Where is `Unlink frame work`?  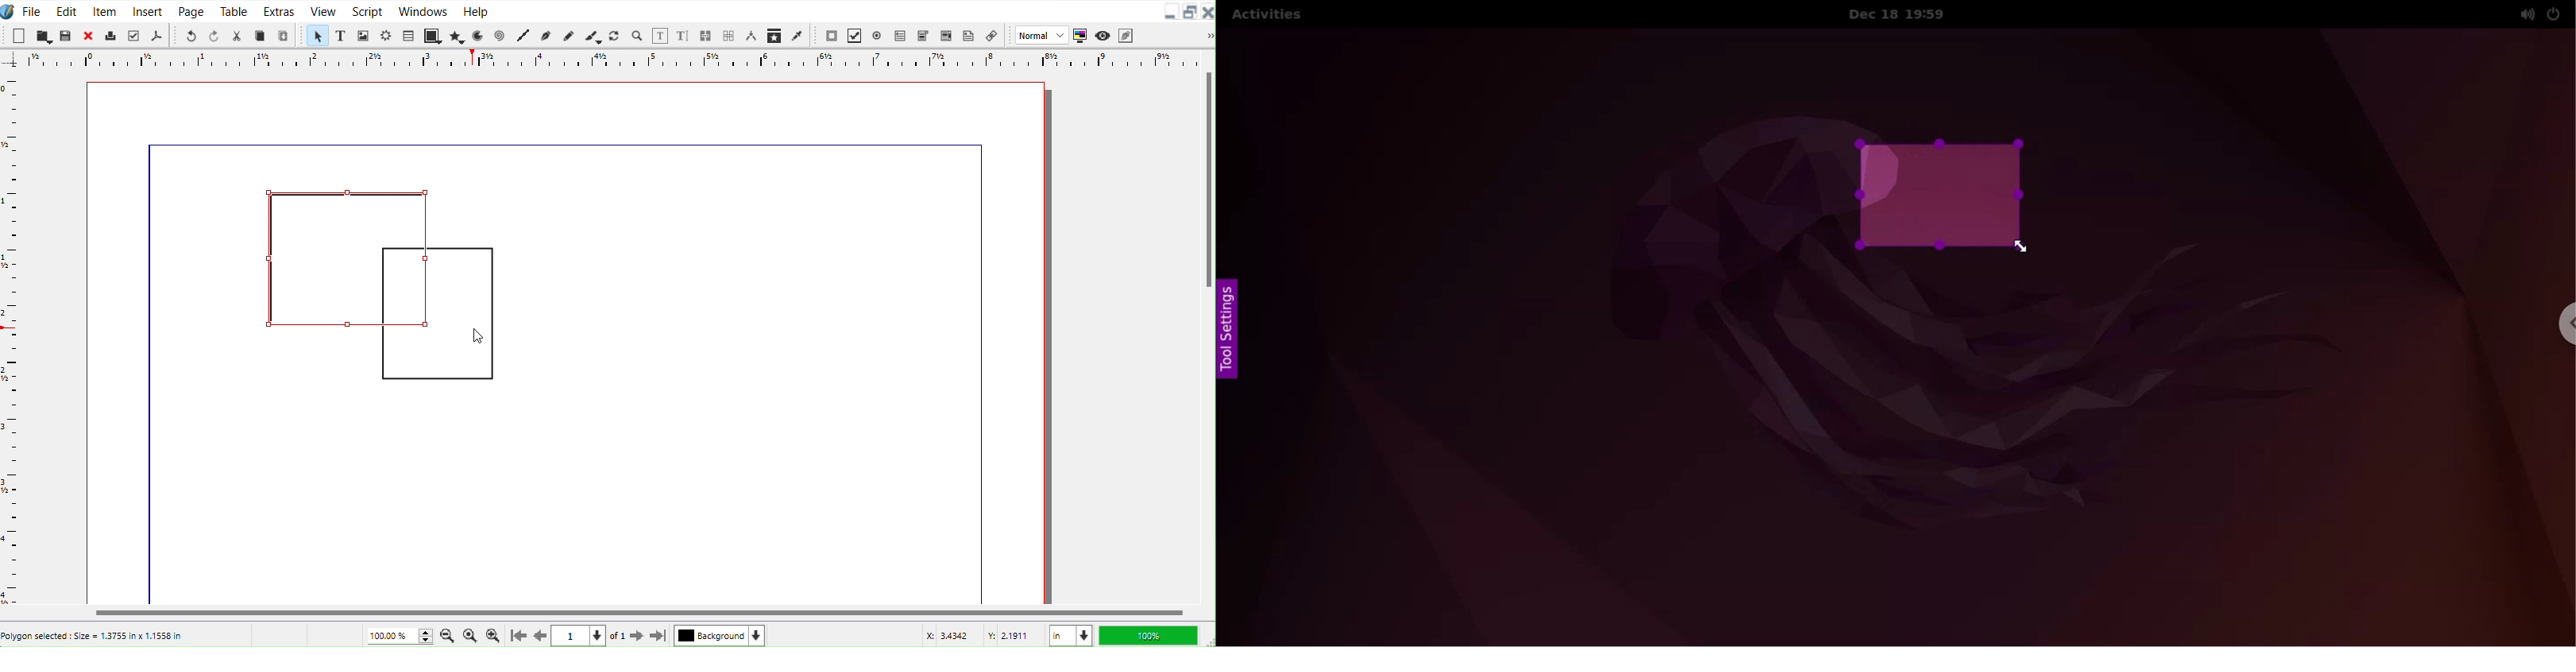
Unlink frame work is located at coordinates (730, 37).